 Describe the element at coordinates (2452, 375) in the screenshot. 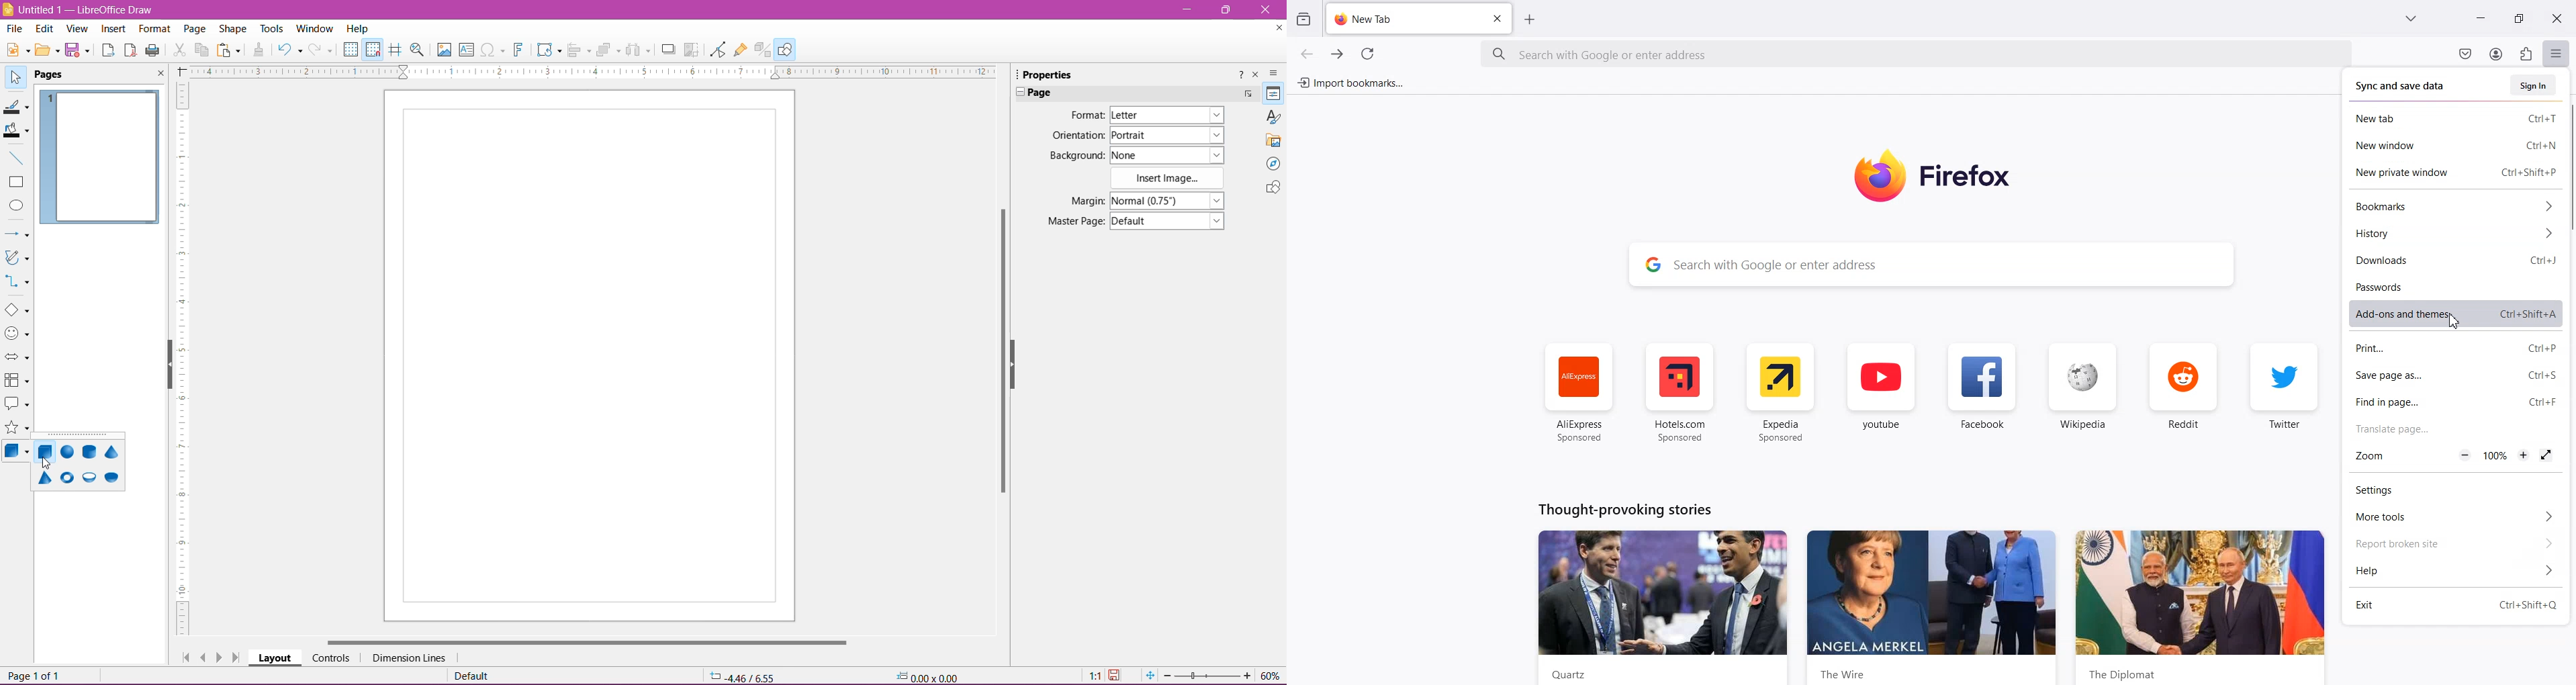

I see `Save Page as` at that location.